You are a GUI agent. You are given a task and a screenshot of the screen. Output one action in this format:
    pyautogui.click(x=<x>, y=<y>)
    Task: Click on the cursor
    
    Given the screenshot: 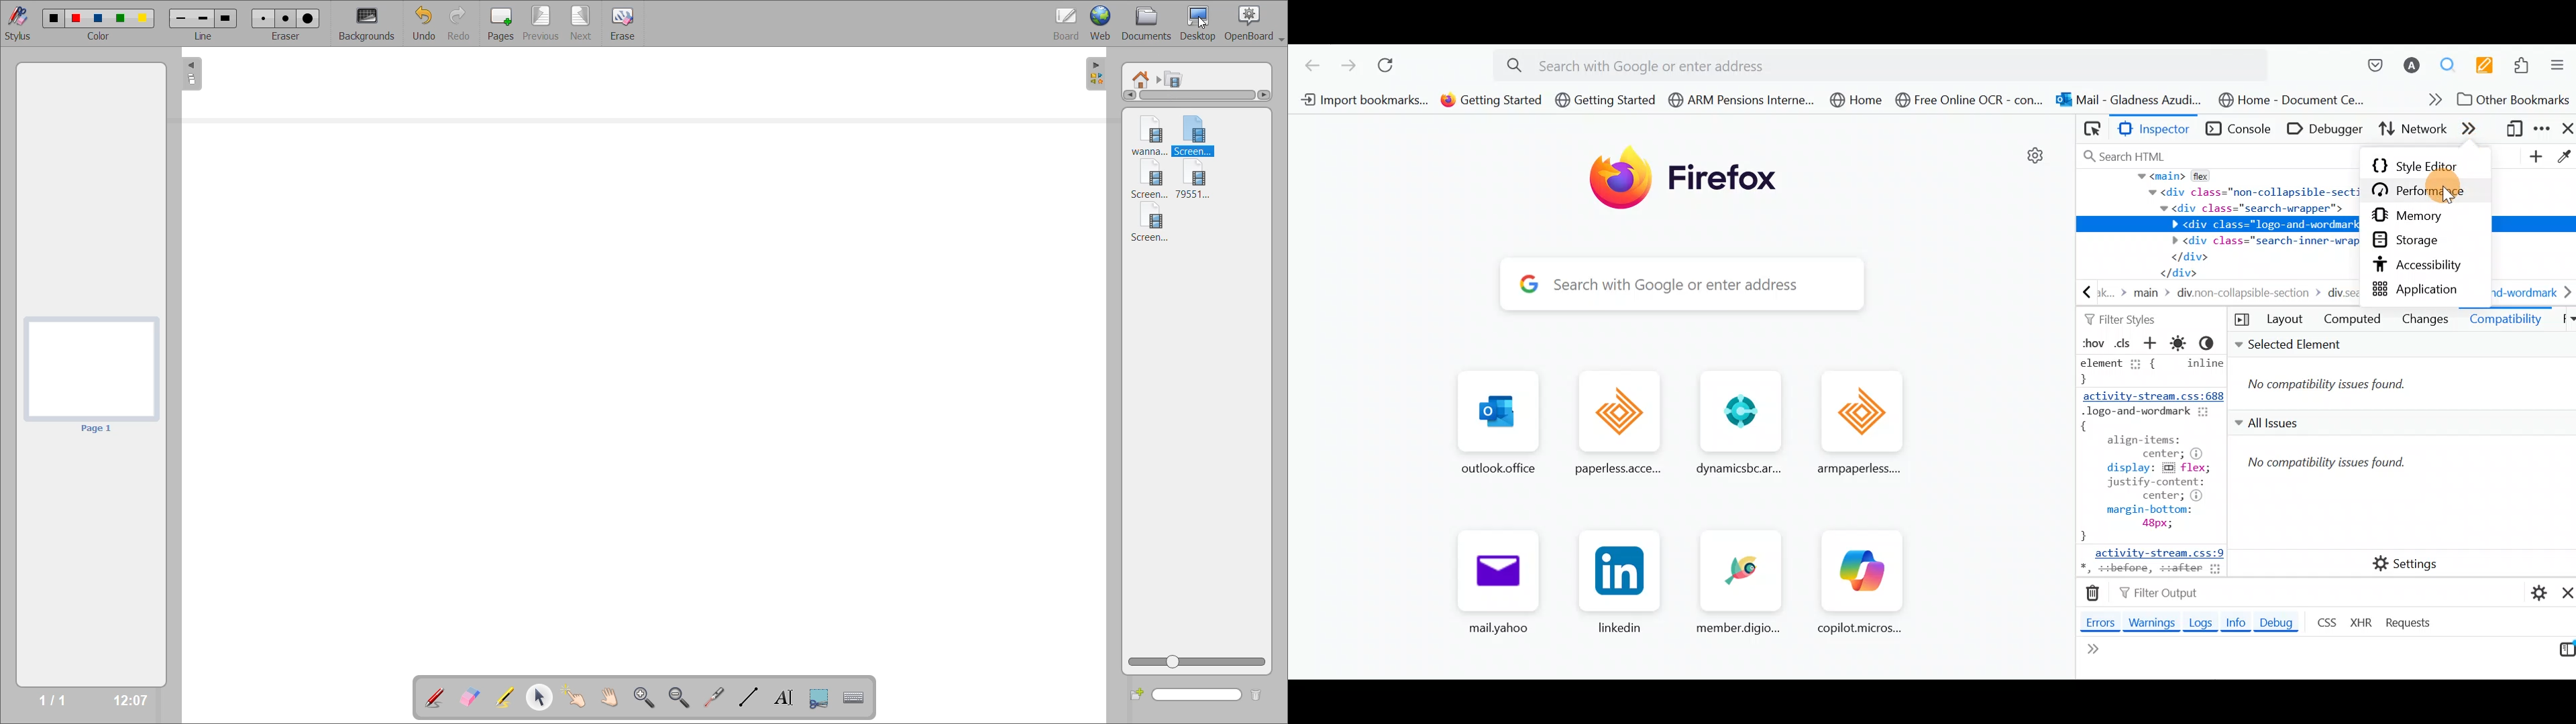 What is the action you would take?
    pyautogui.click(x=2447, y=196)
    